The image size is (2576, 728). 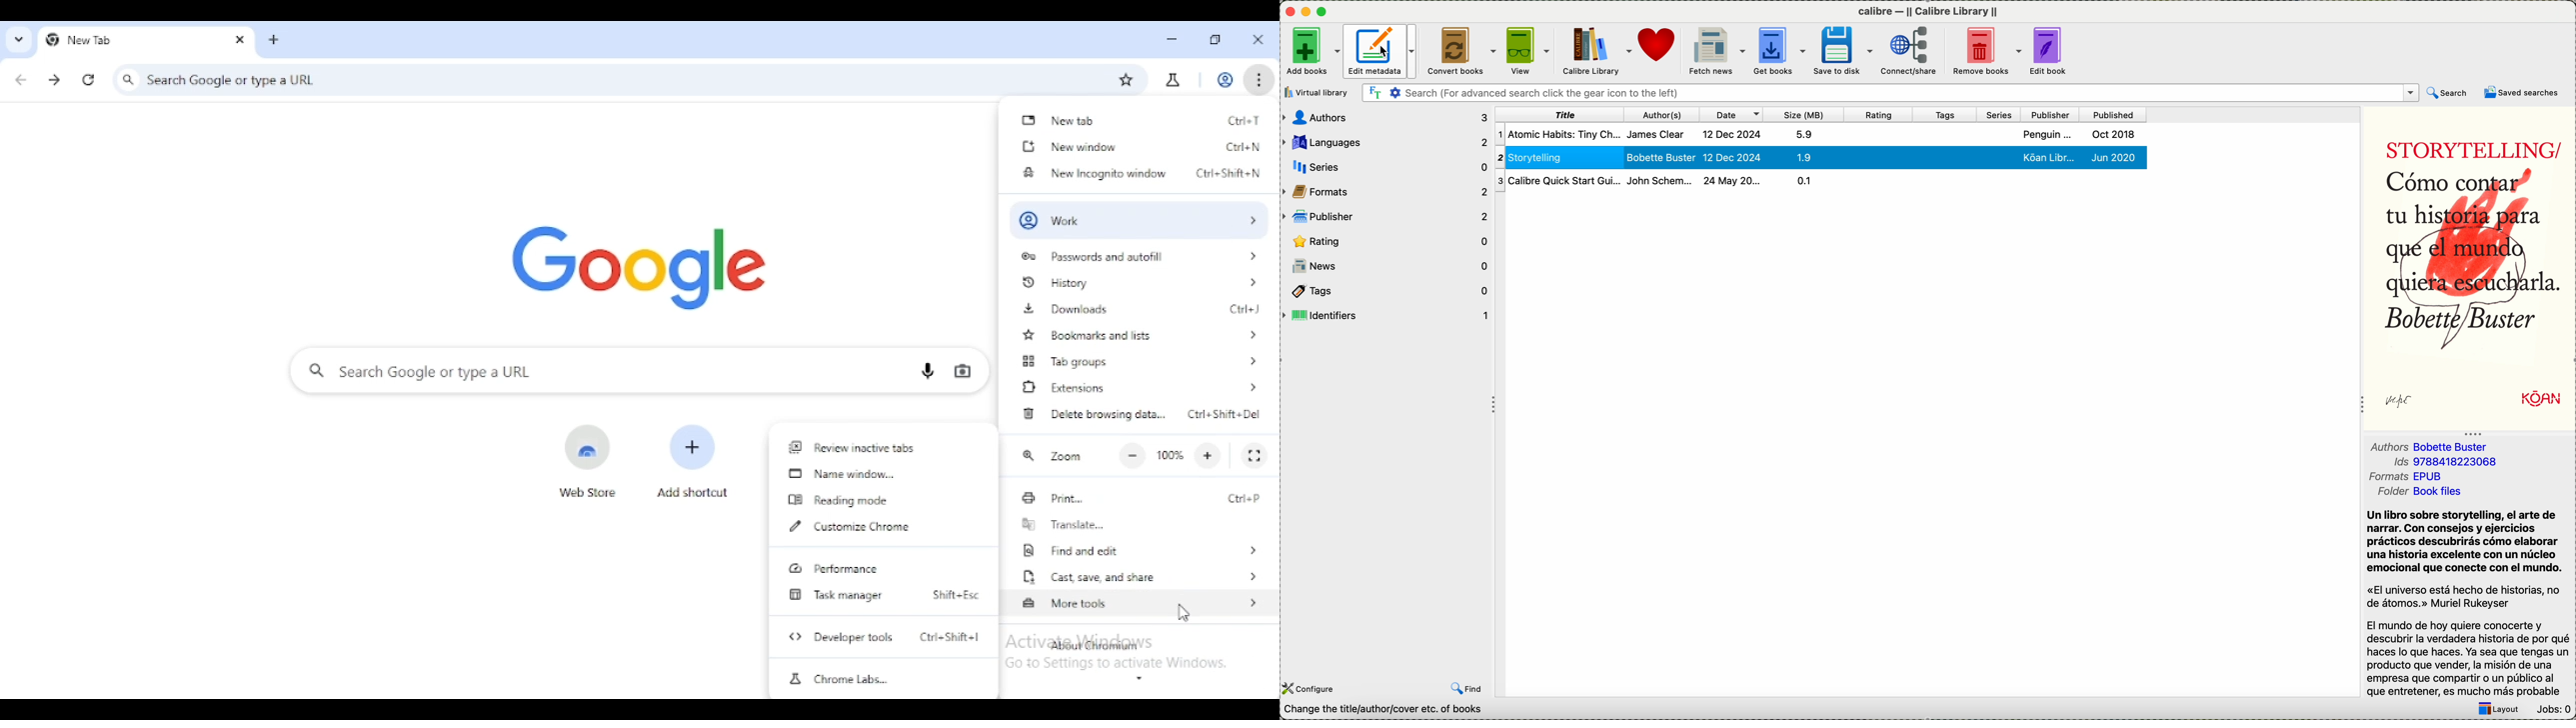 What do you see at coordinates (1310, 51) in the screenshot?
I see `add books` at bounding box center [1310, 51].